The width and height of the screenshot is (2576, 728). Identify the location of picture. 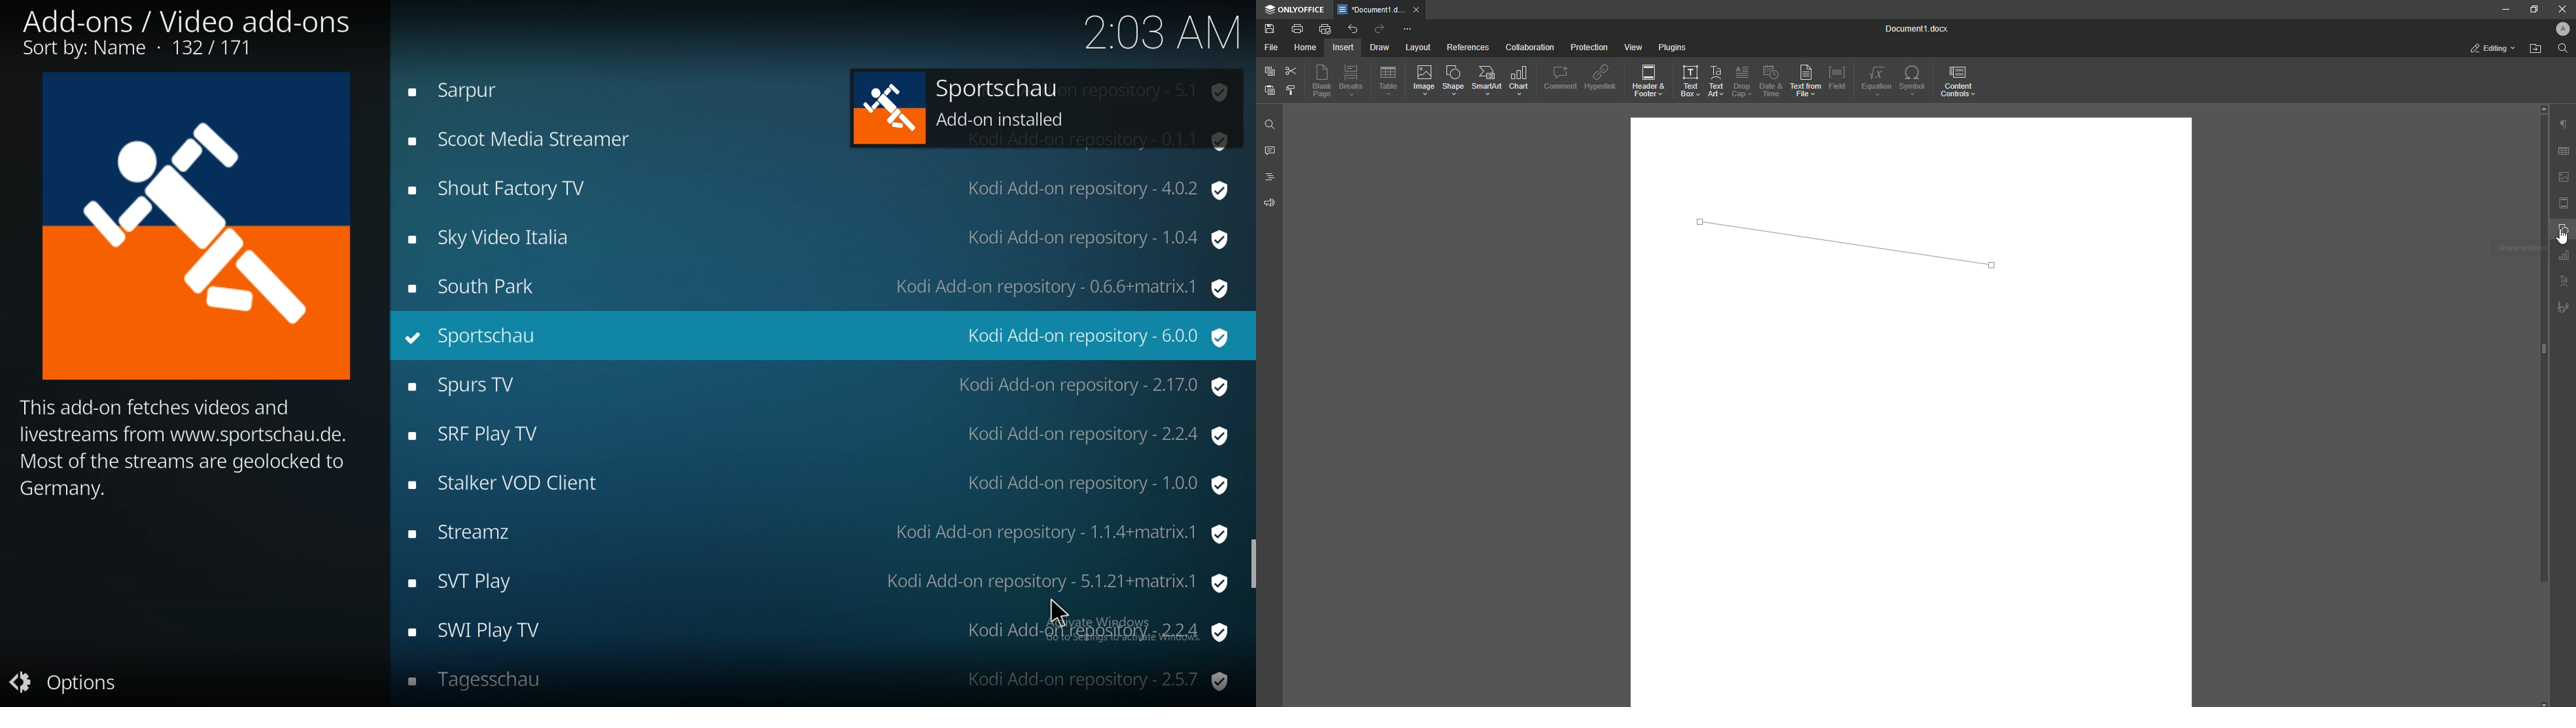
(2563, 177).